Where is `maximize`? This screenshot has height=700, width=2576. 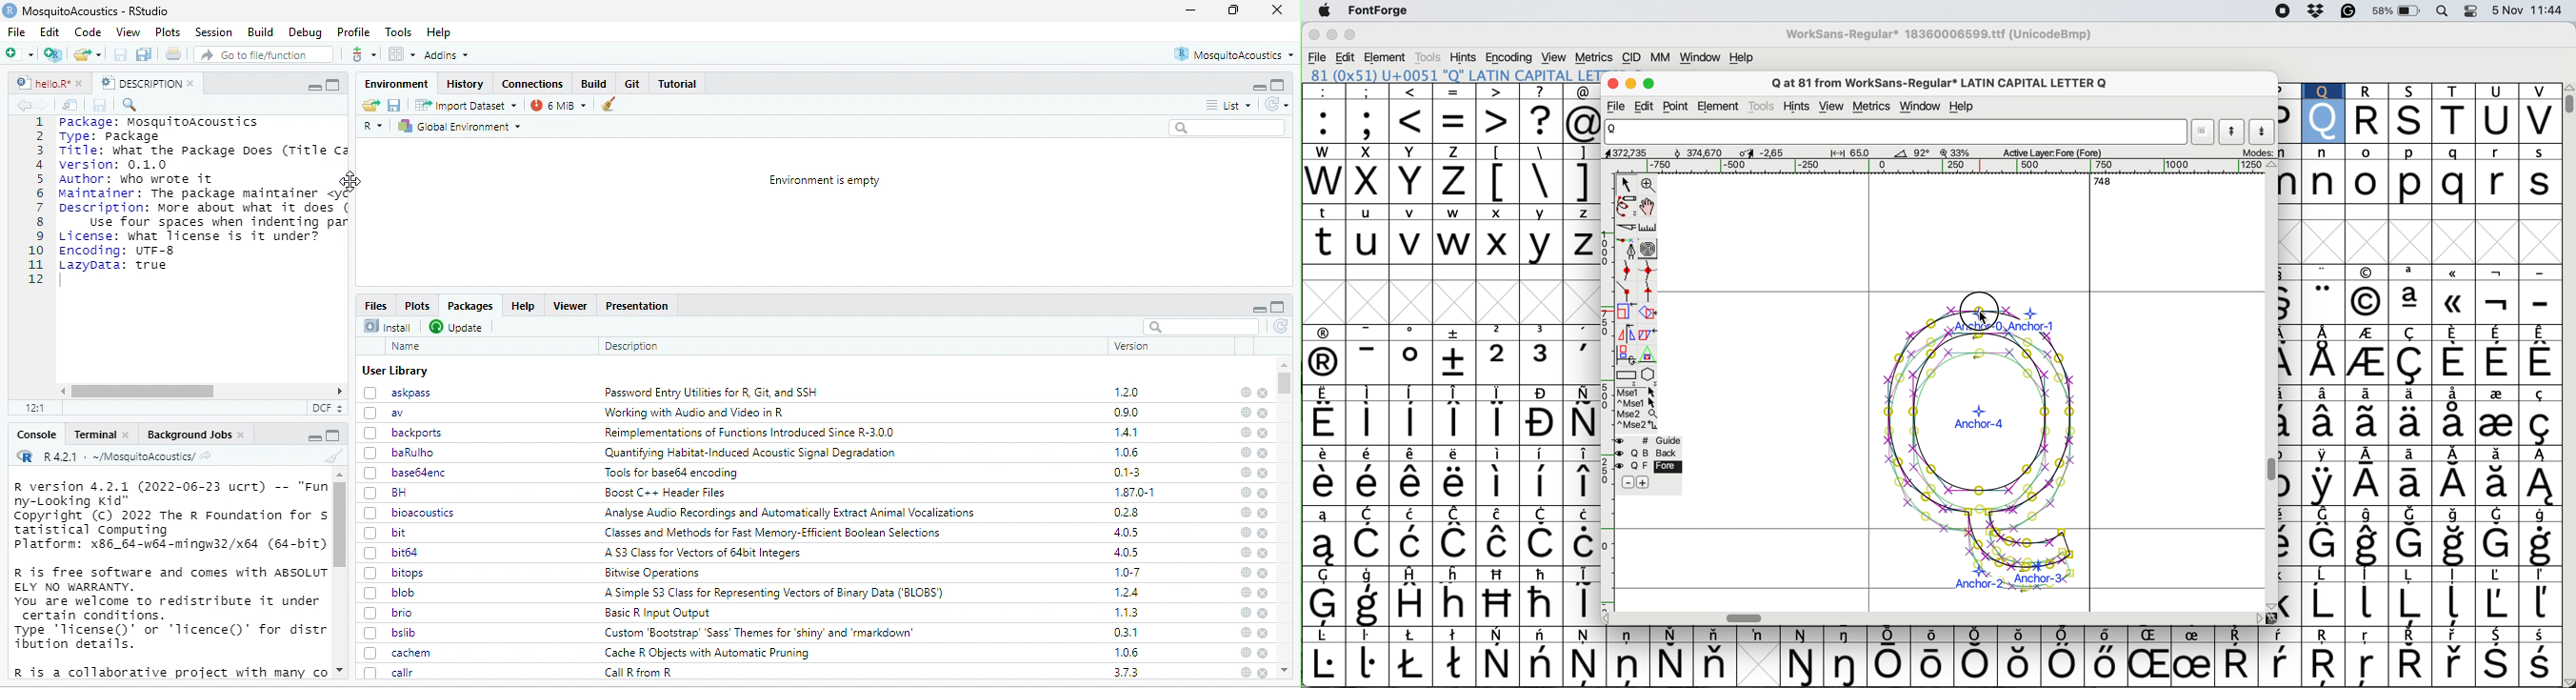
maximize is located at coordinates (313, 85).